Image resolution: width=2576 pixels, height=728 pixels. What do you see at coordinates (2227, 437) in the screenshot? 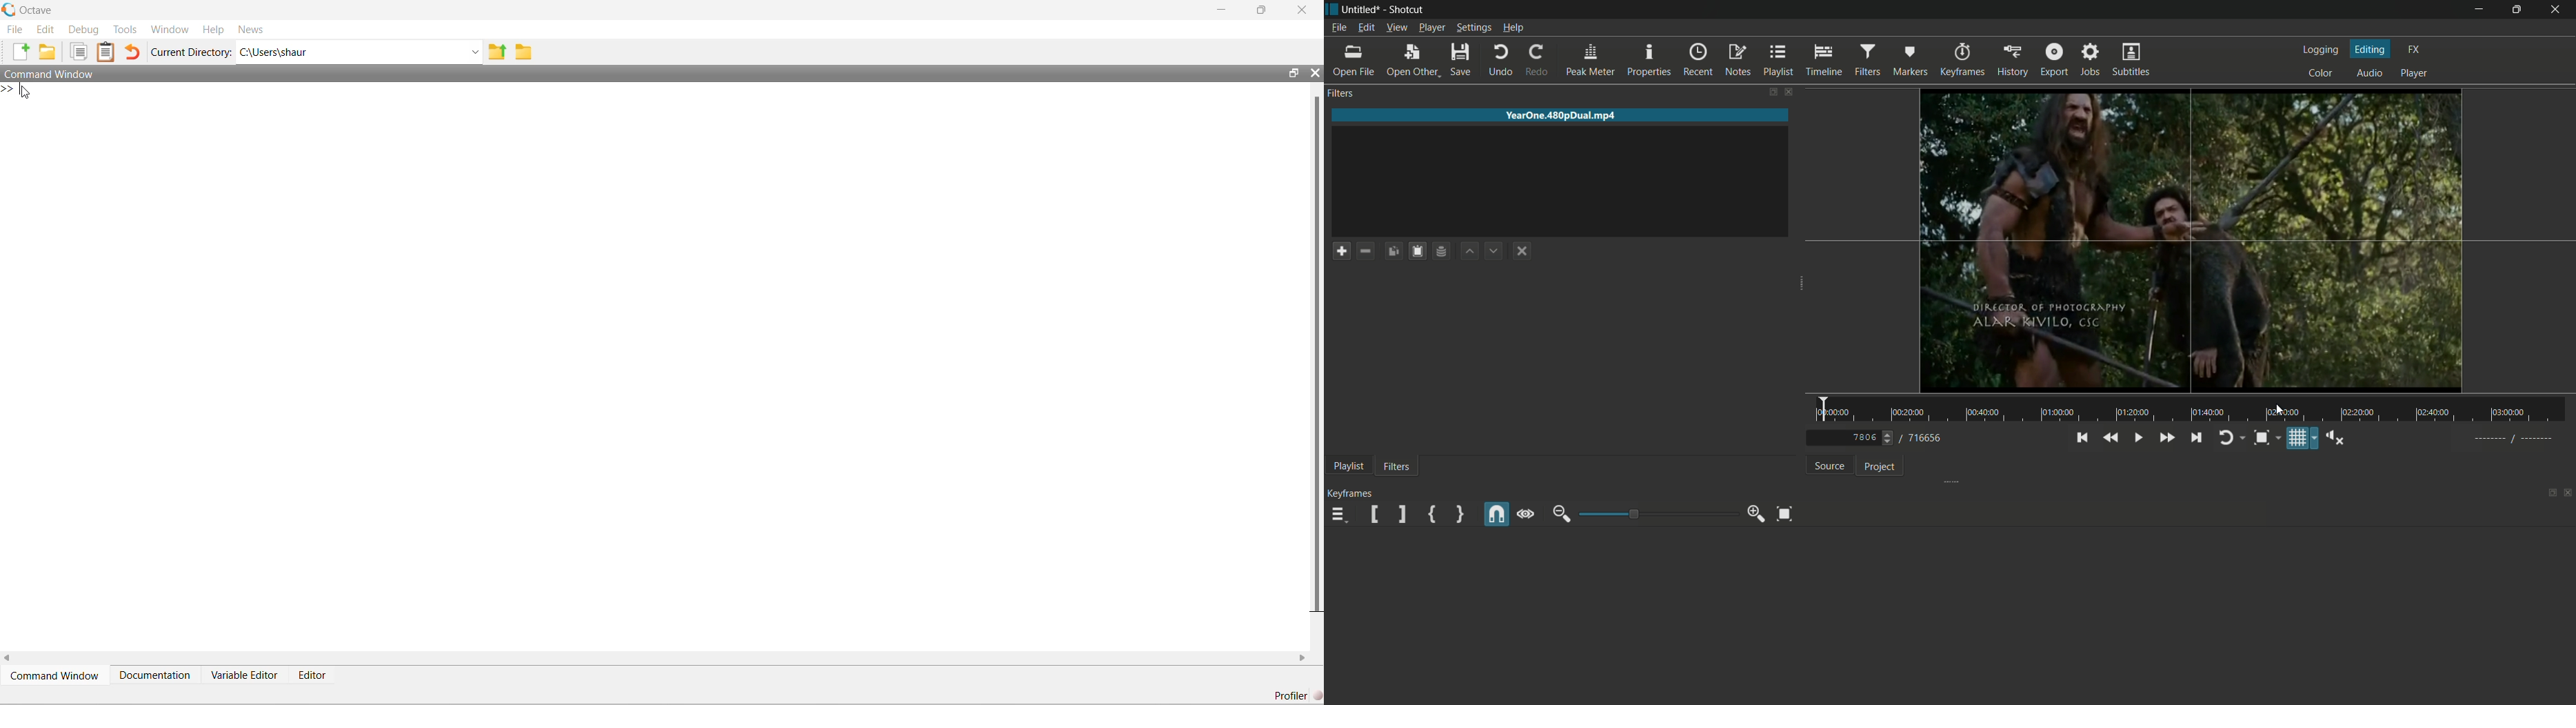
I see `toggle player looping` at bounding box center [2227, 437].